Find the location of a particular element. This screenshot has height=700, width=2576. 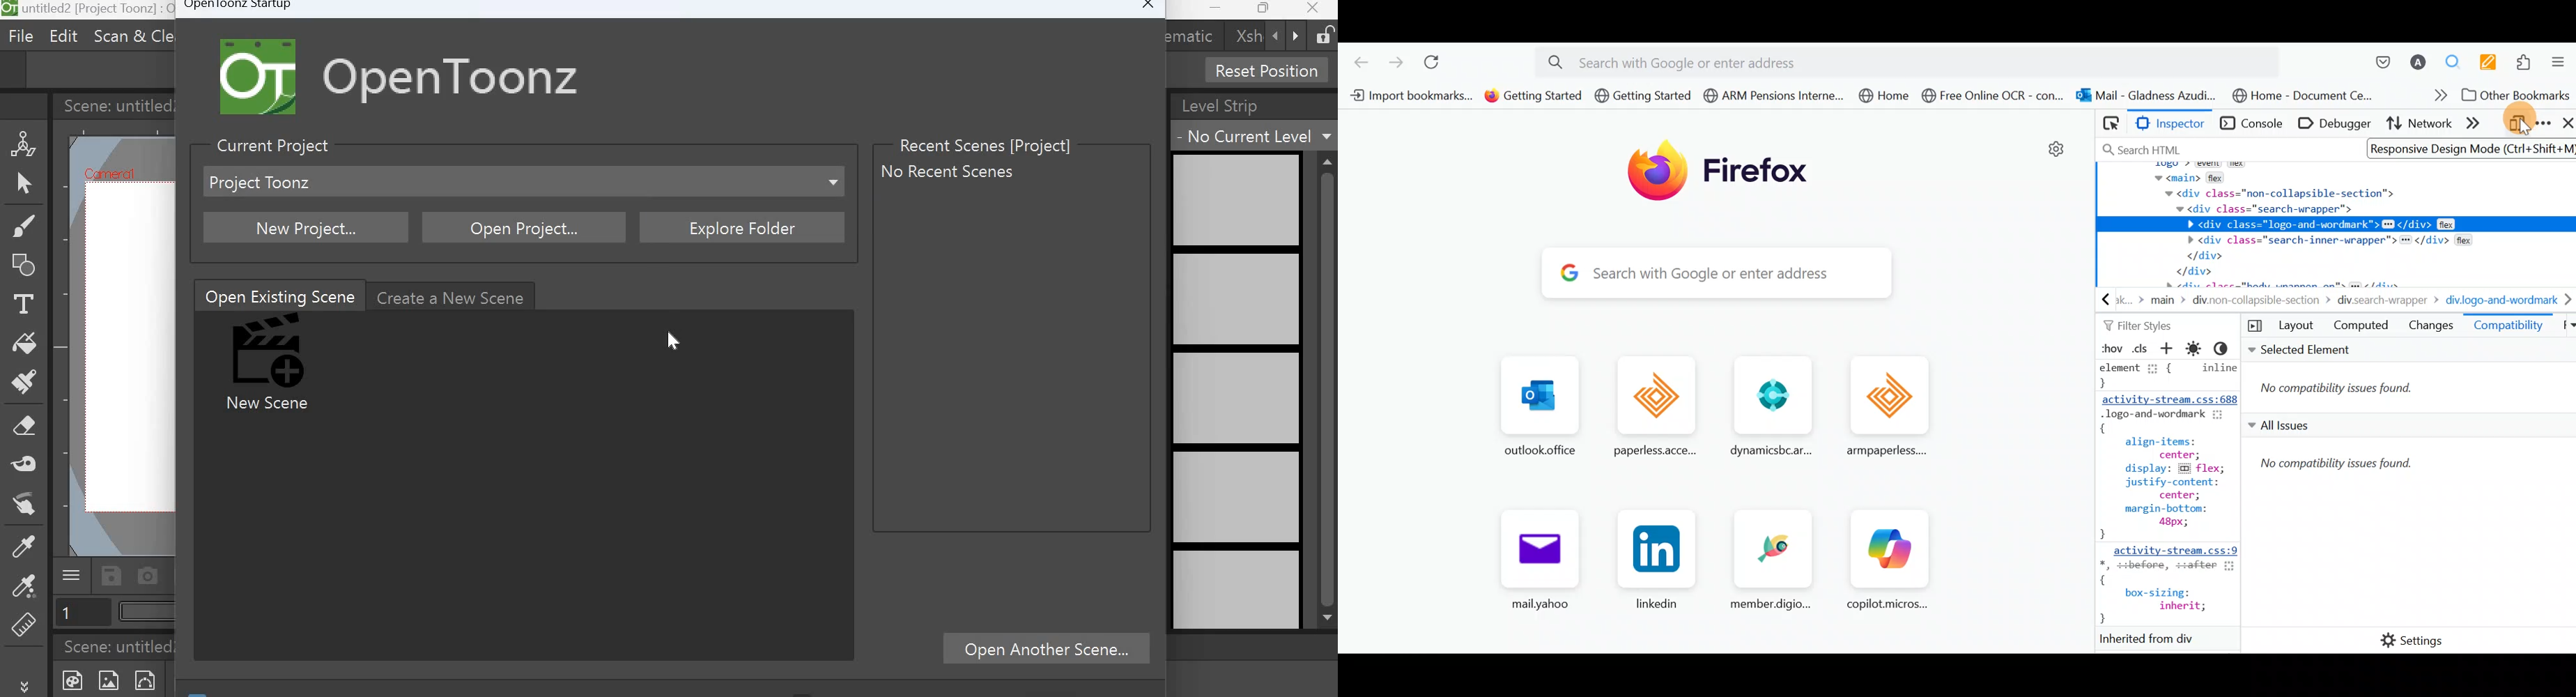

Customize developer tools and get help is located at coordinates (2543, 123).